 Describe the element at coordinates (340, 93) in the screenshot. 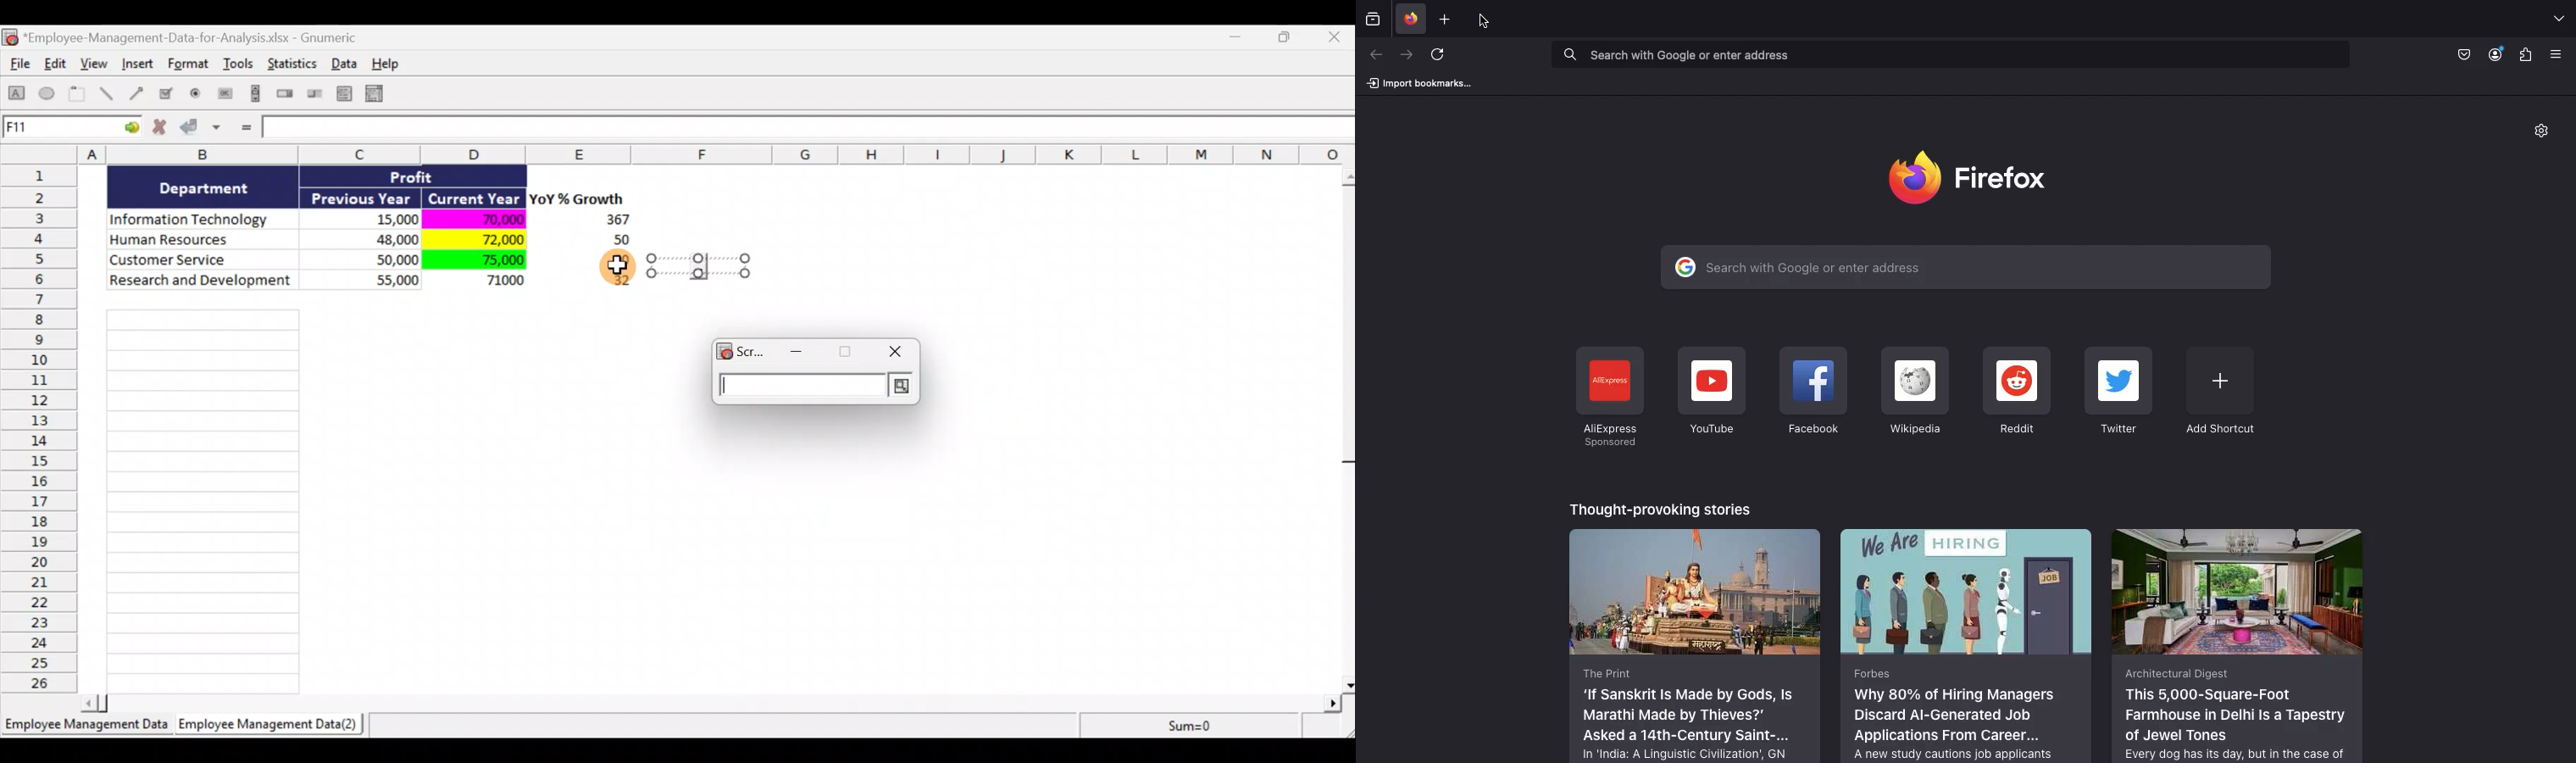

I see `Create a list` at that location.